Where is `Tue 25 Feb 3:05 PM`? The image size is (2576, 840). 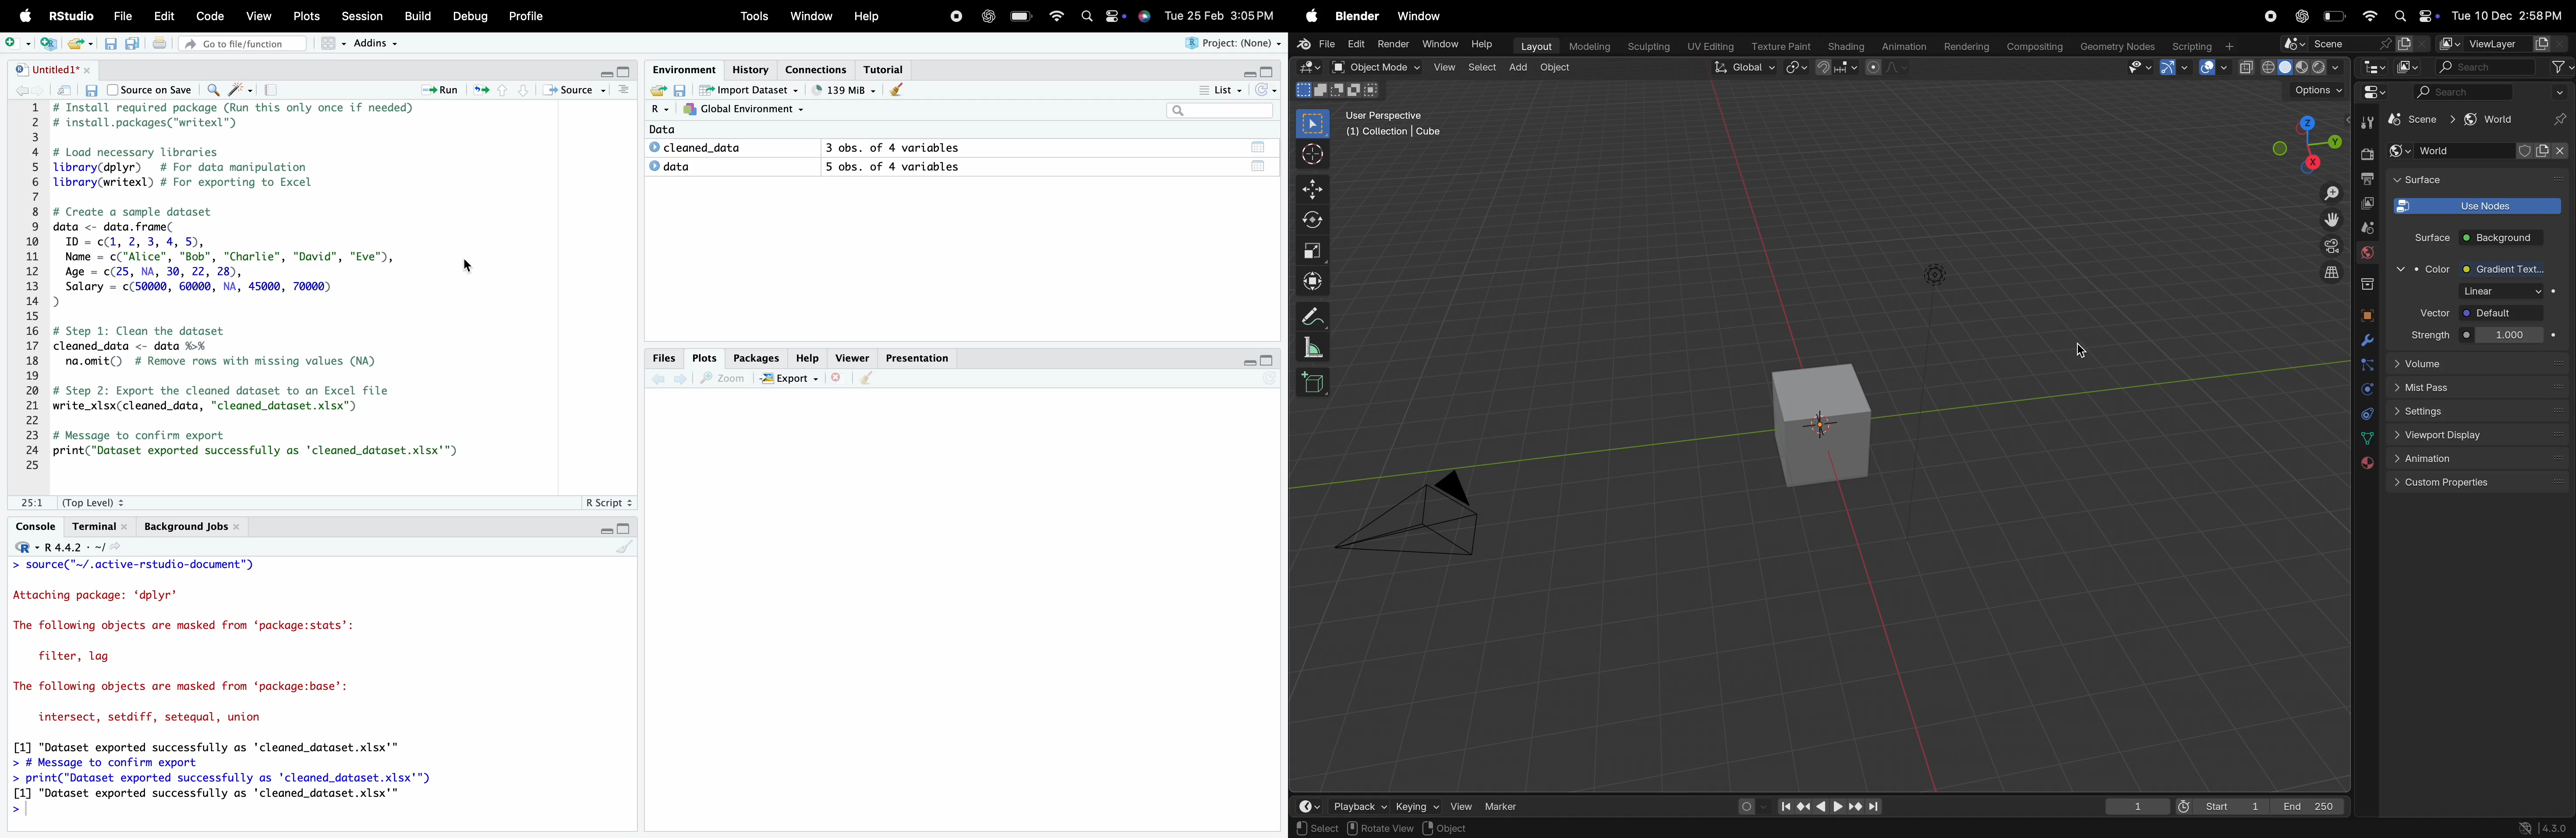 Tue 25 Feb 3:05 PM is located at coordinates (1219, 16).